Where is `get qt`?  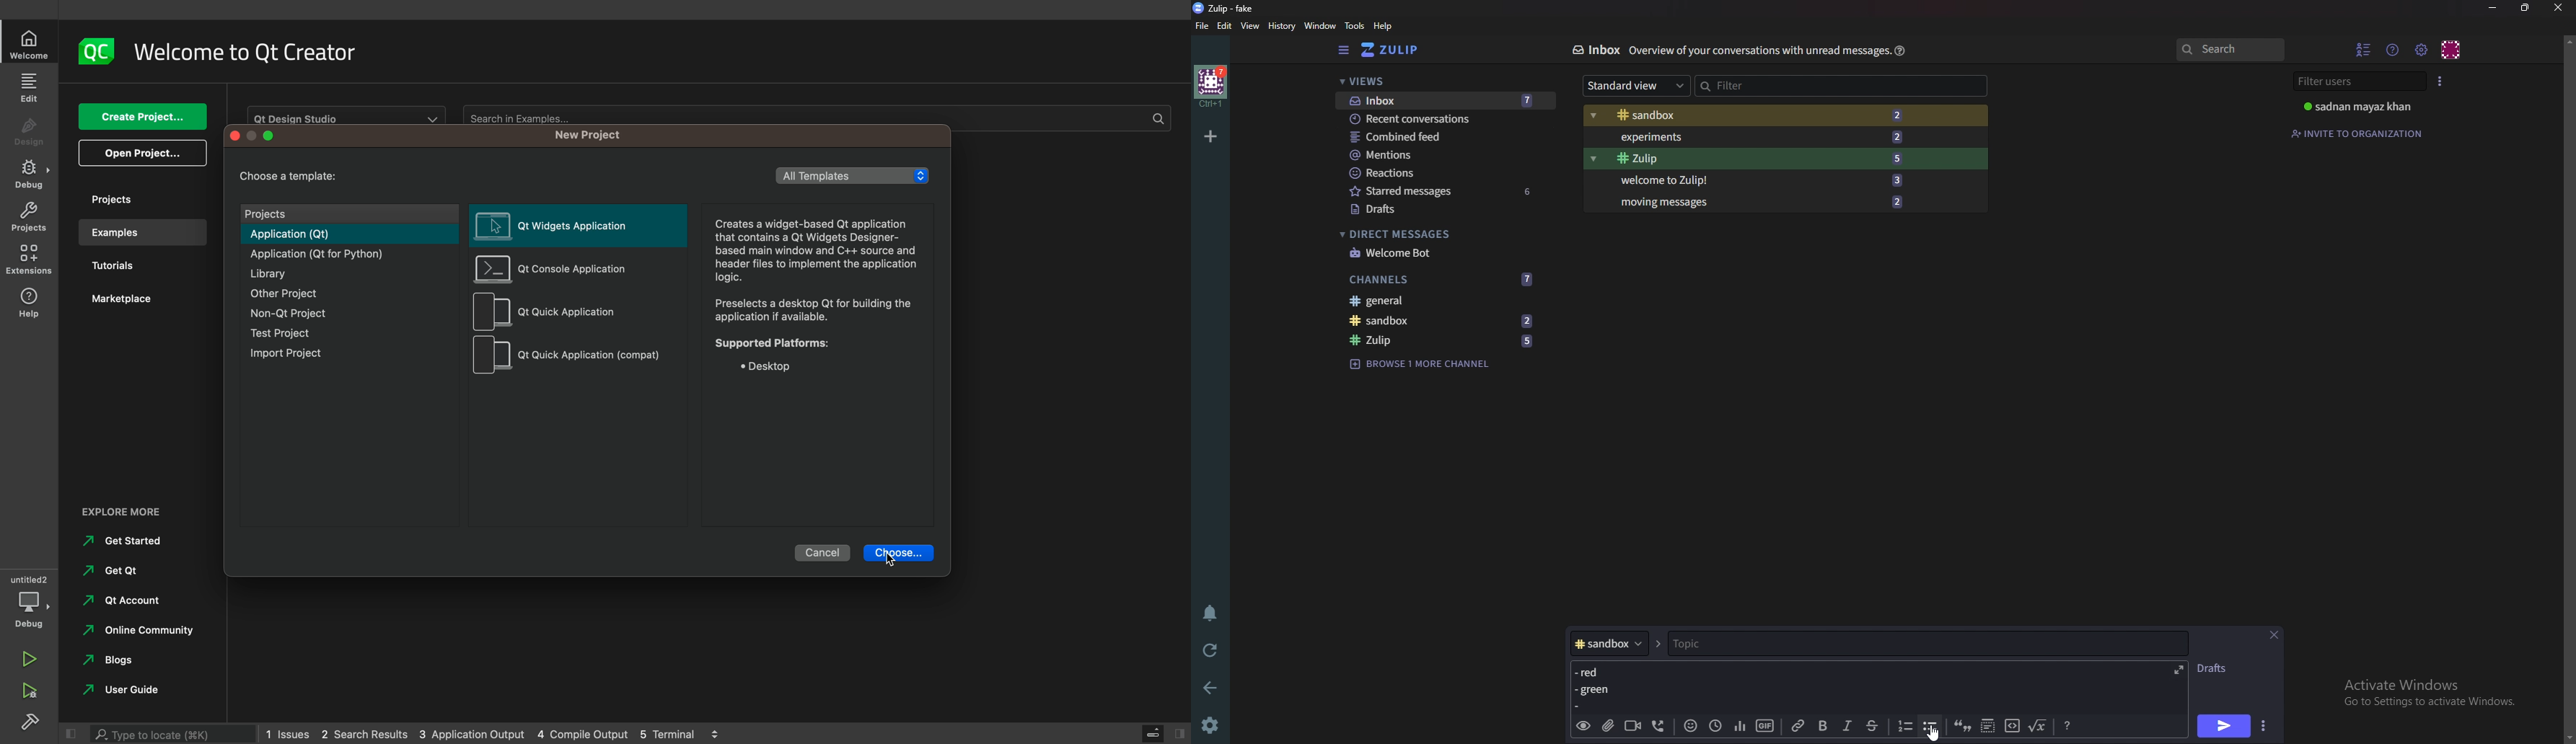 get qt is located at coordinates (110, 571).